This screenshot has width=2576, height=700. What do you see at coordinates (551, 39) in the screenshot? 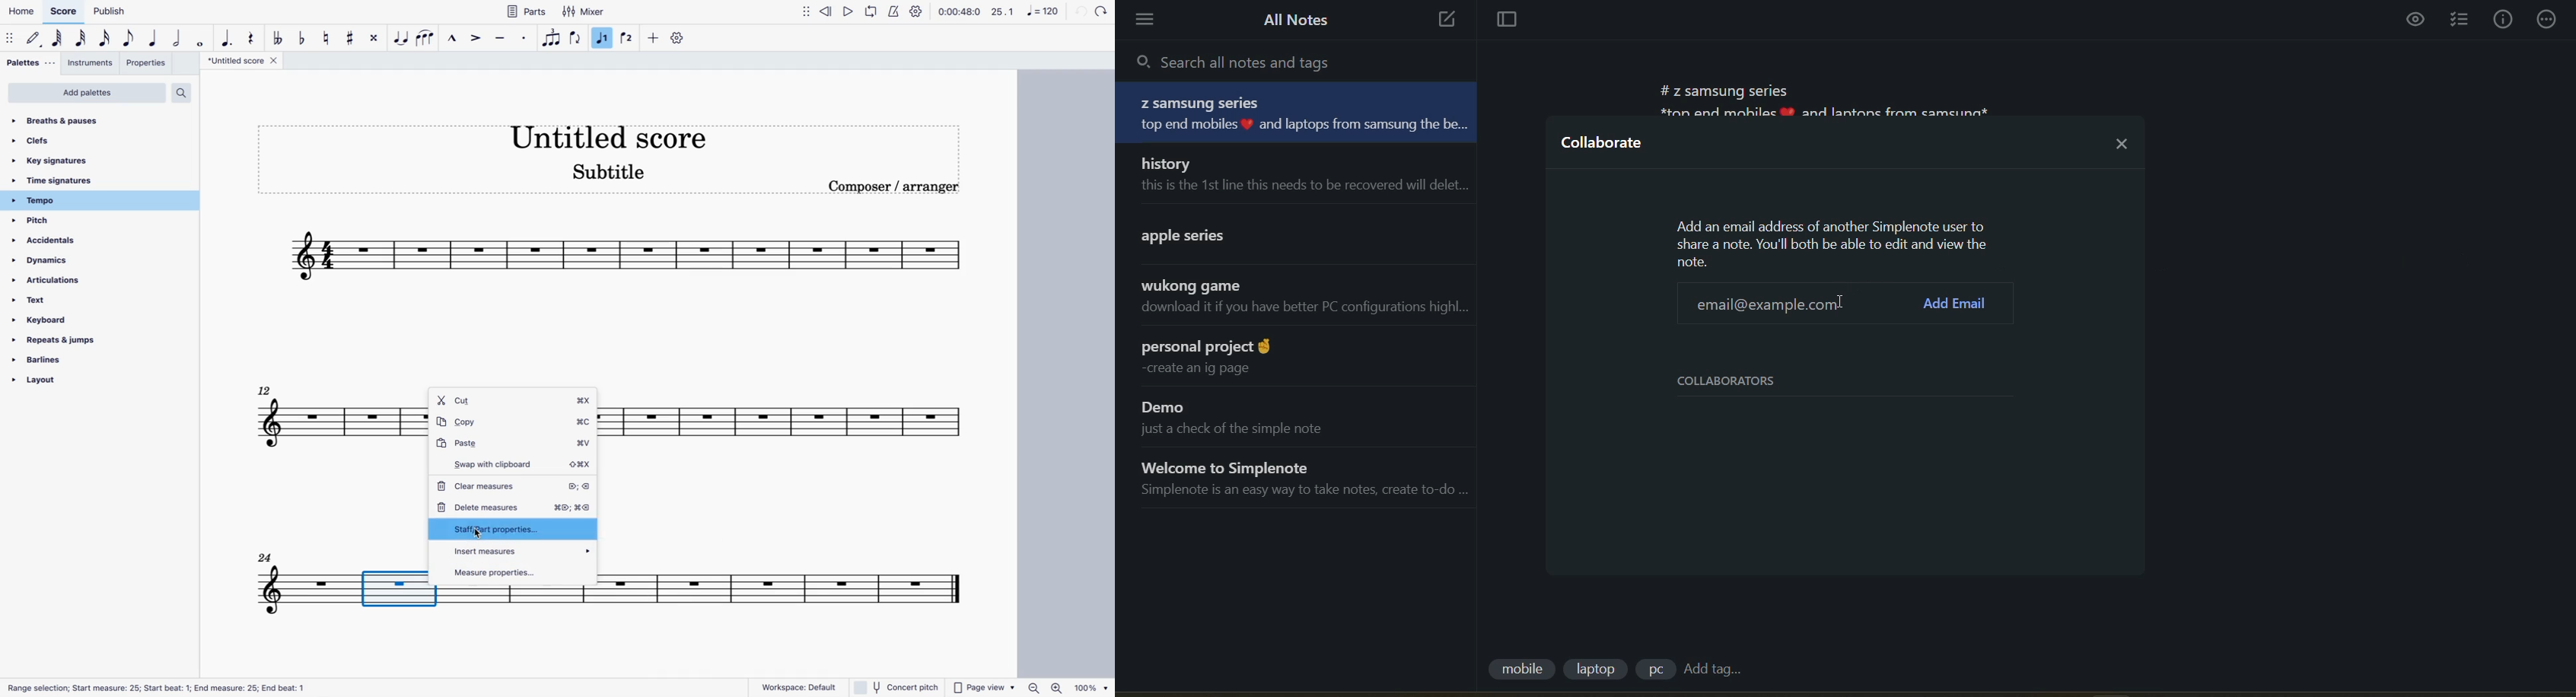
I see `tuplet` at bounding box center [551, 39].